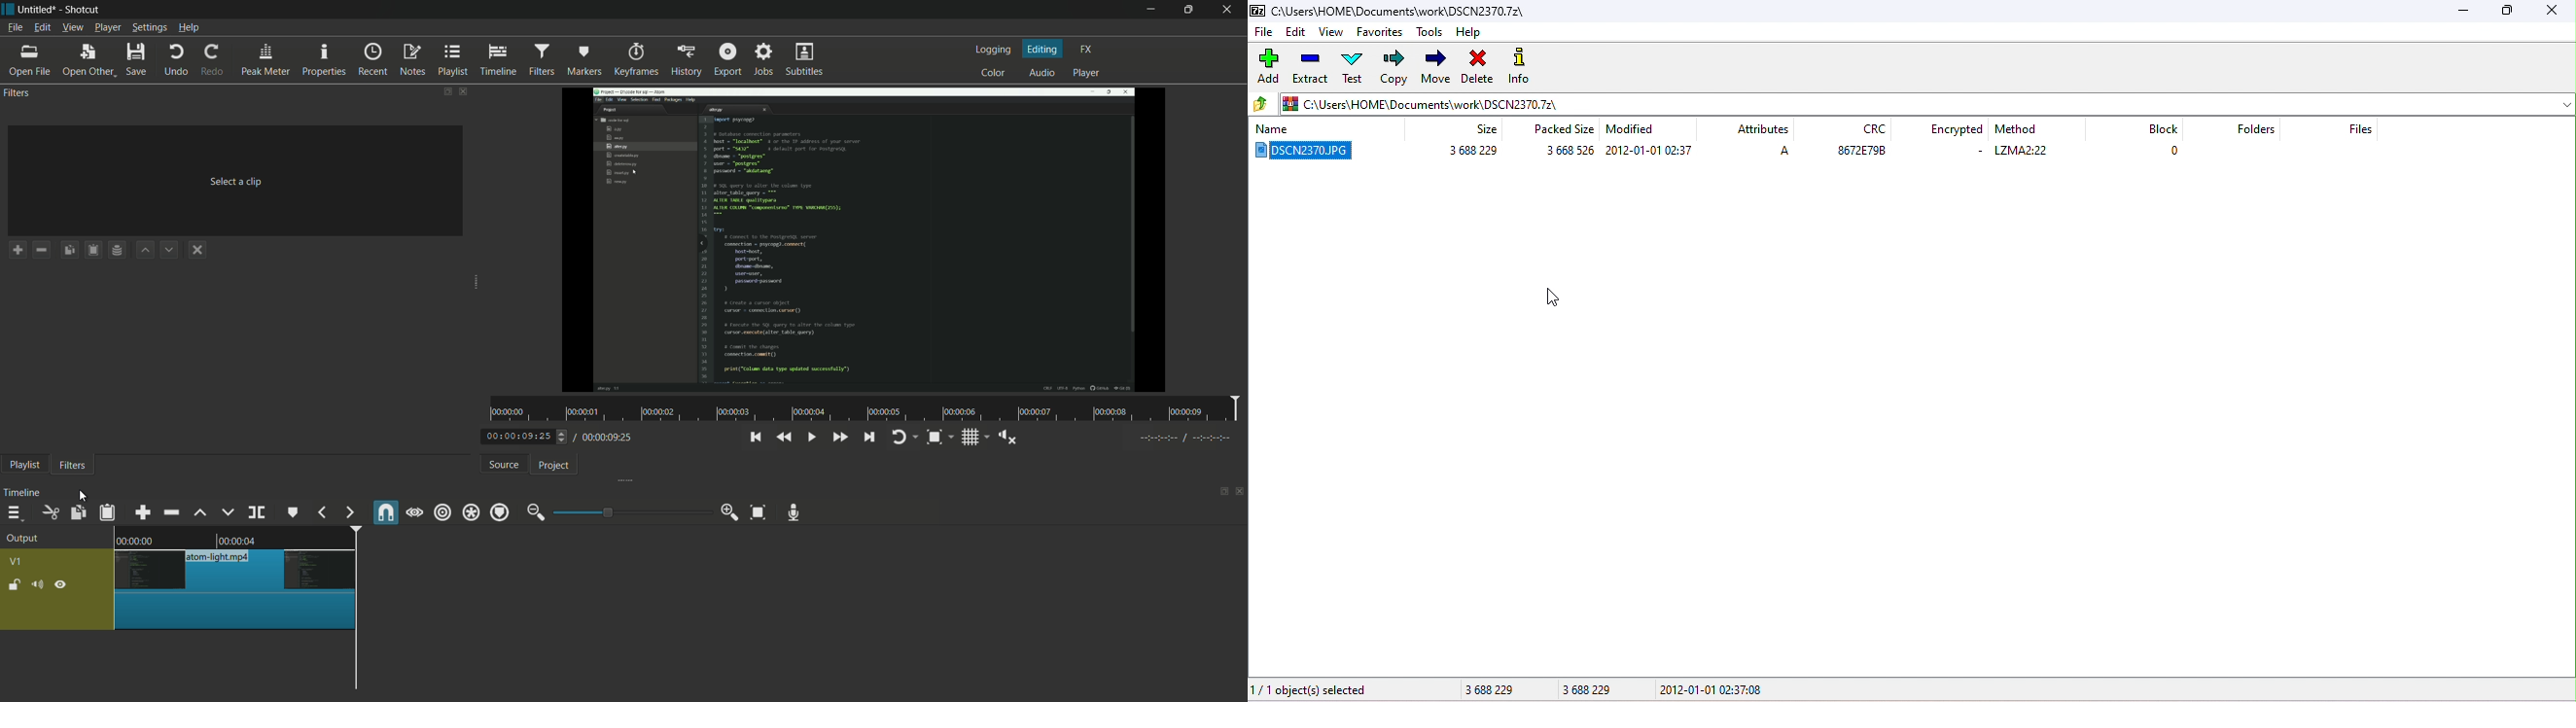 The width and height of the screenshot is (2576, 728). I want to click on view menu, so click(72, 29).